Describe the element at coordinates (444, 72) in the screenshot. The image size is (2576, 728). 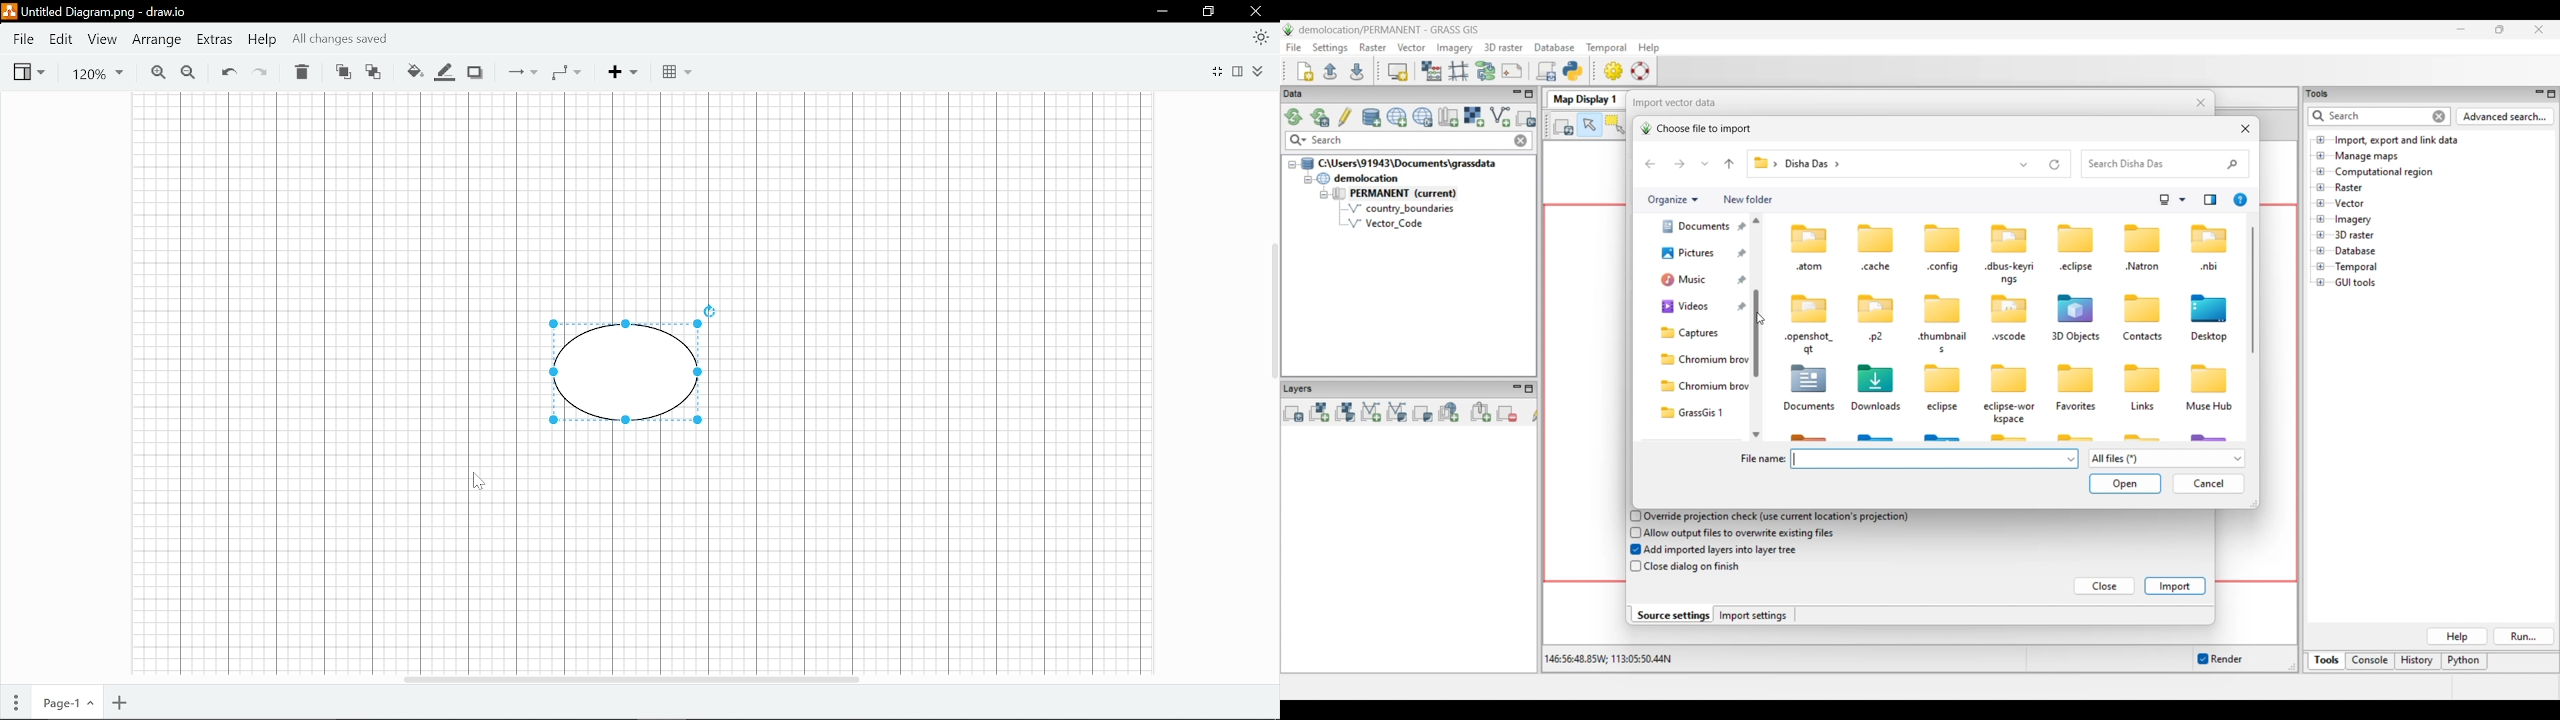
I see `Fill line` at that location.